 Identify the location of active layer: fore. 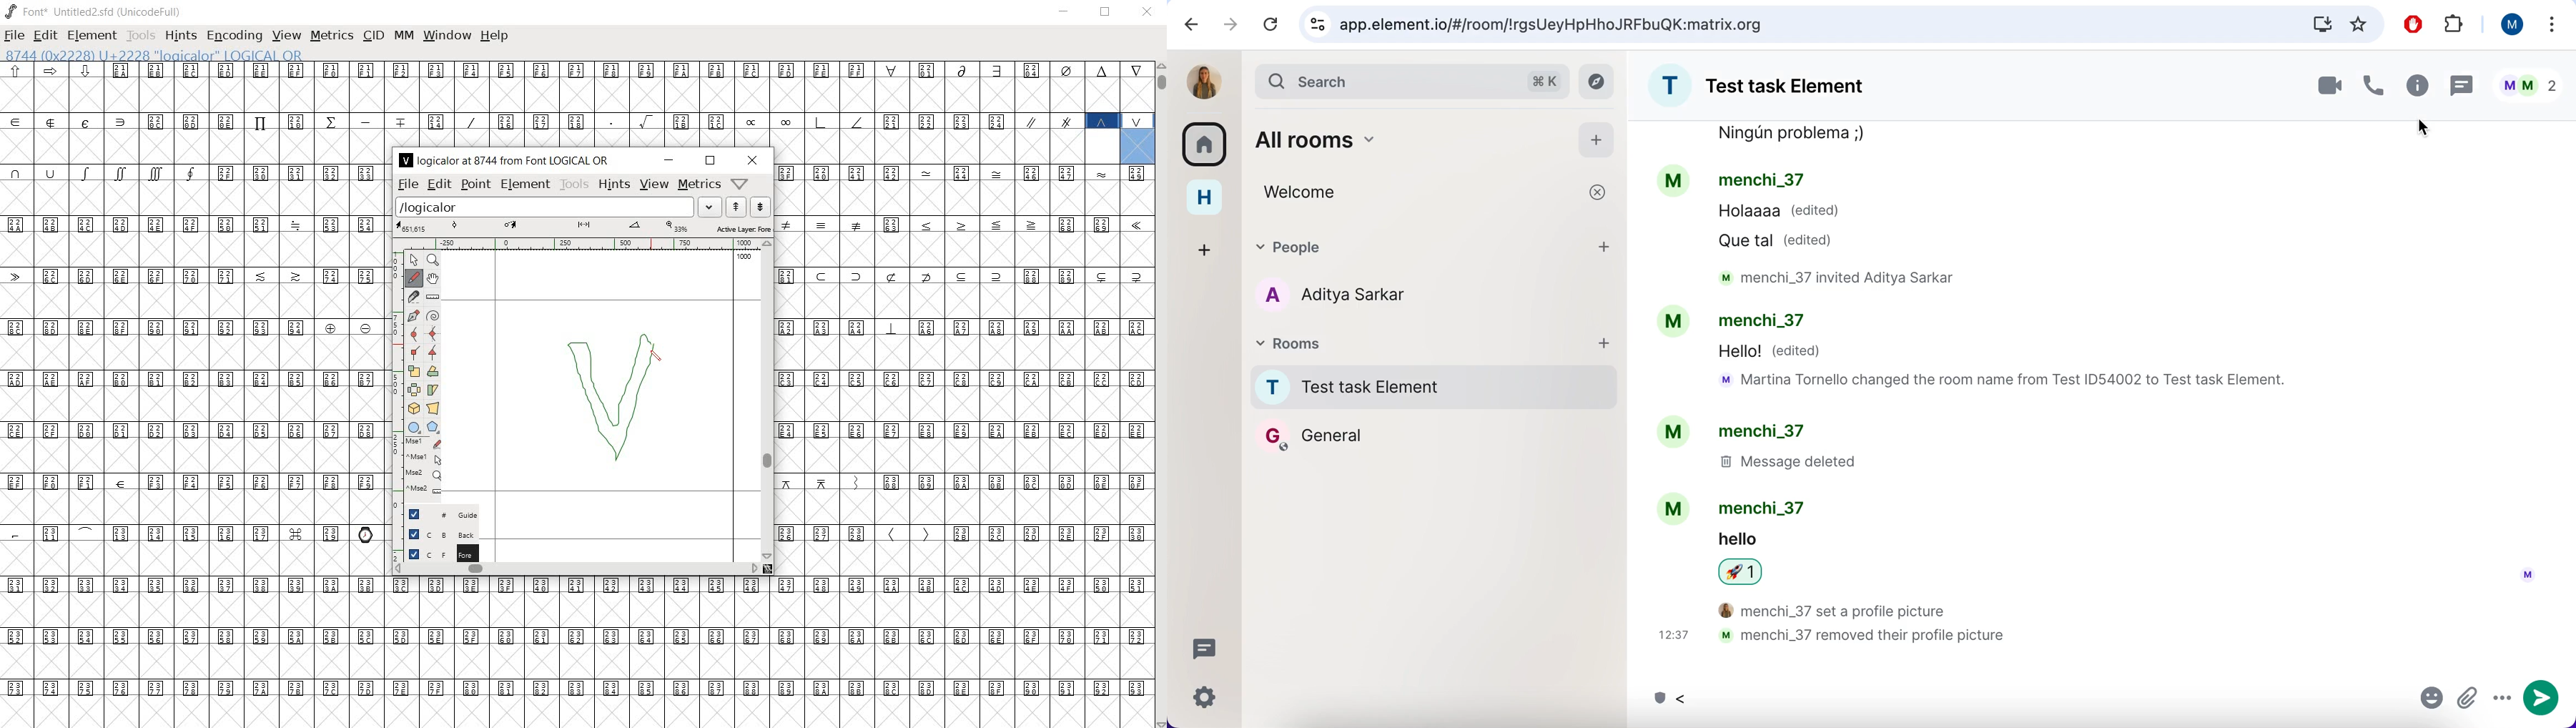
(581, 228).